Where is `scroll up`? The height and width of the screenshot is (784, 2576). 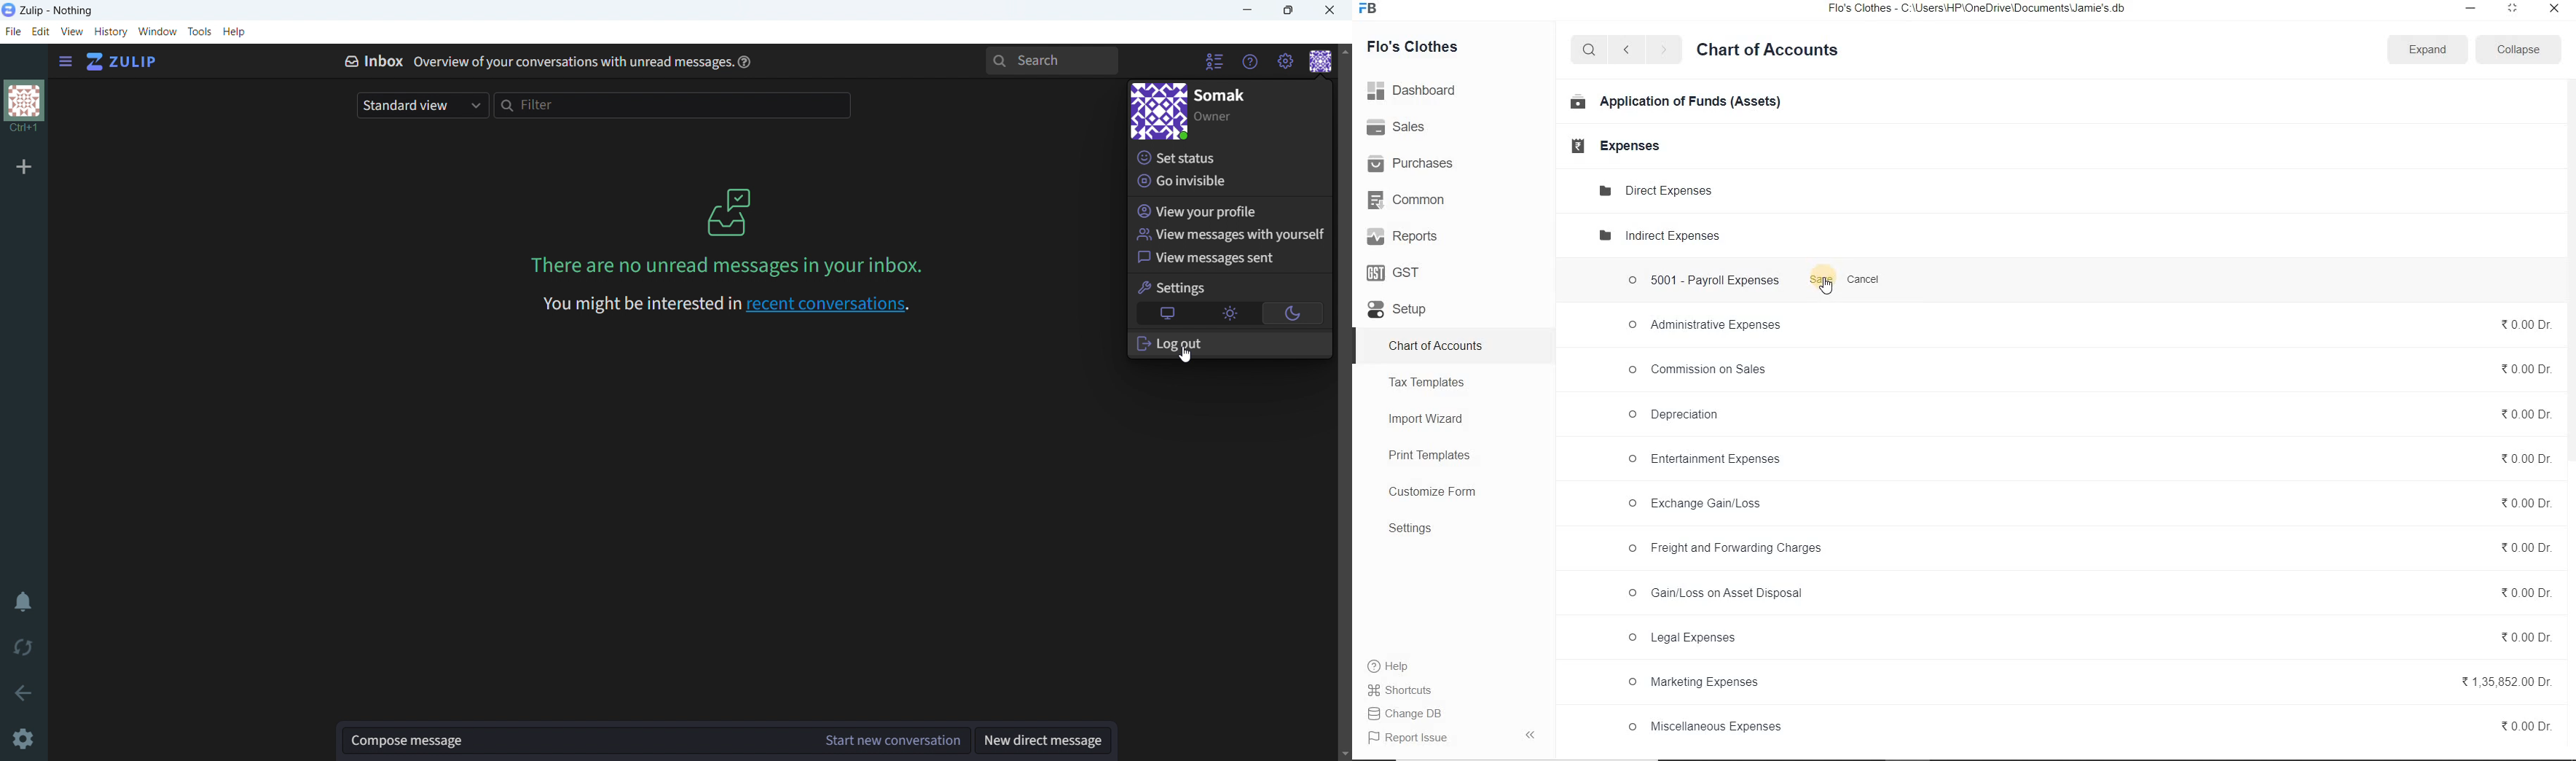
scroll up is located at coordinates (1344, 50).